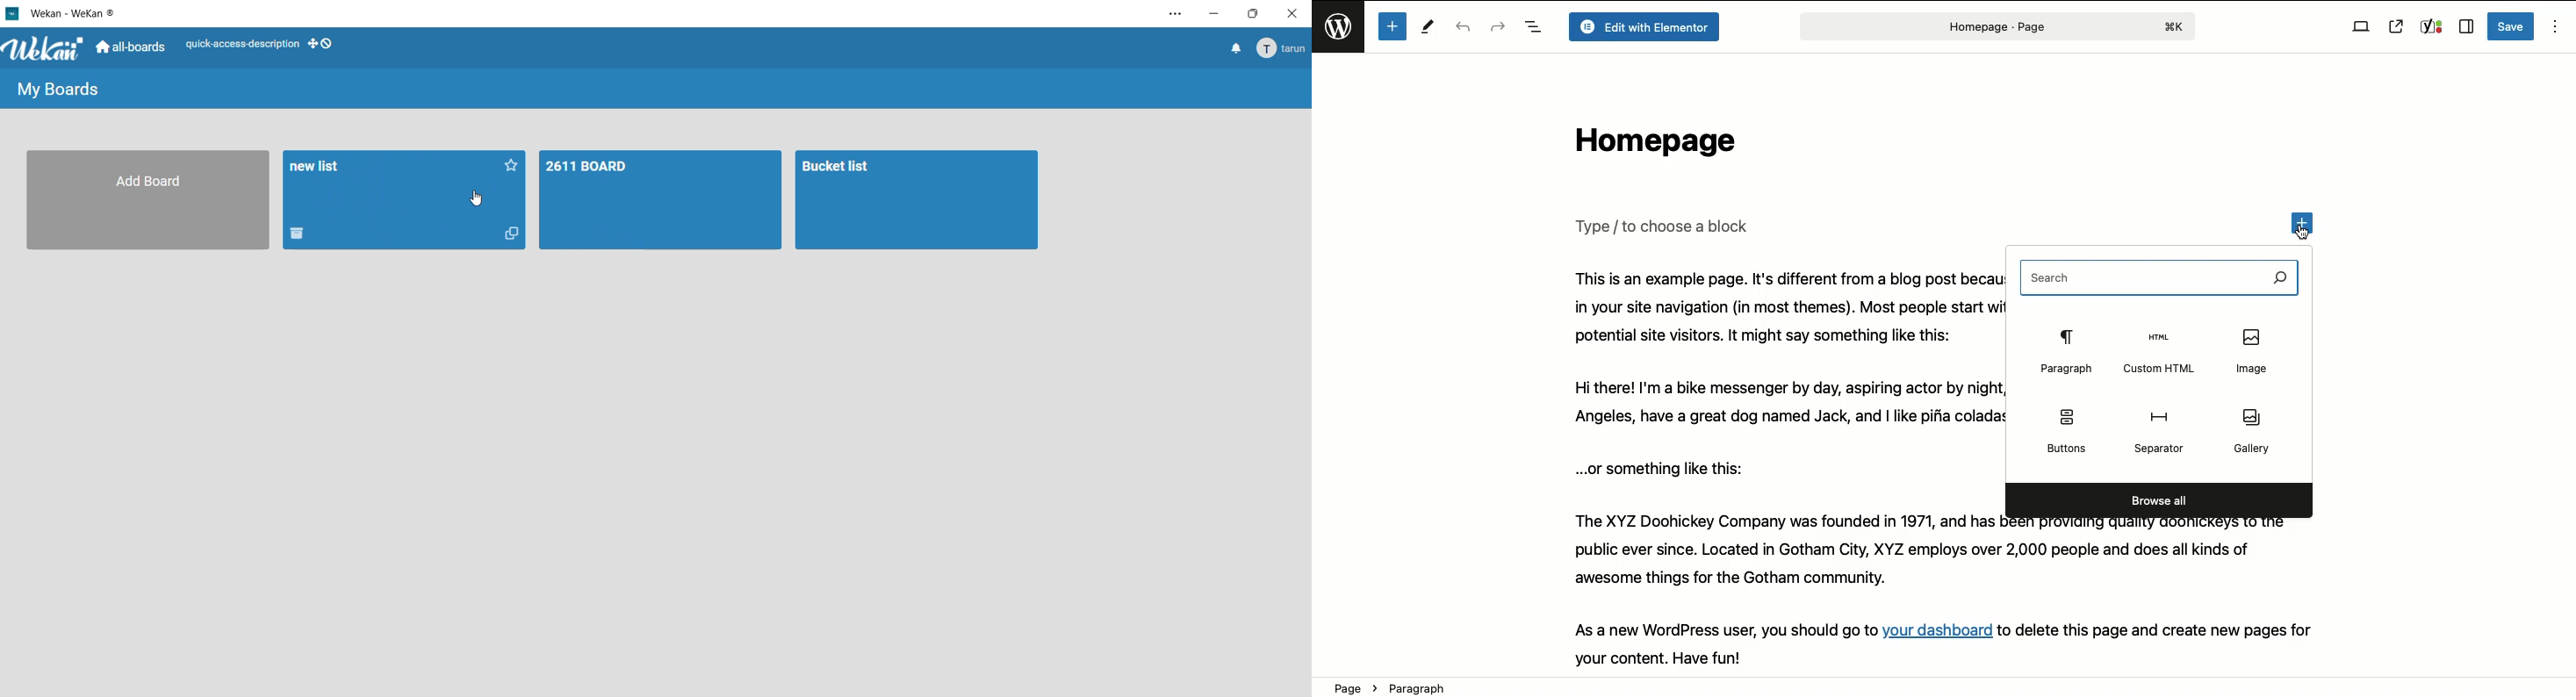 The image size is (2576, 700). I want to click on profile, so click(1284, 49).